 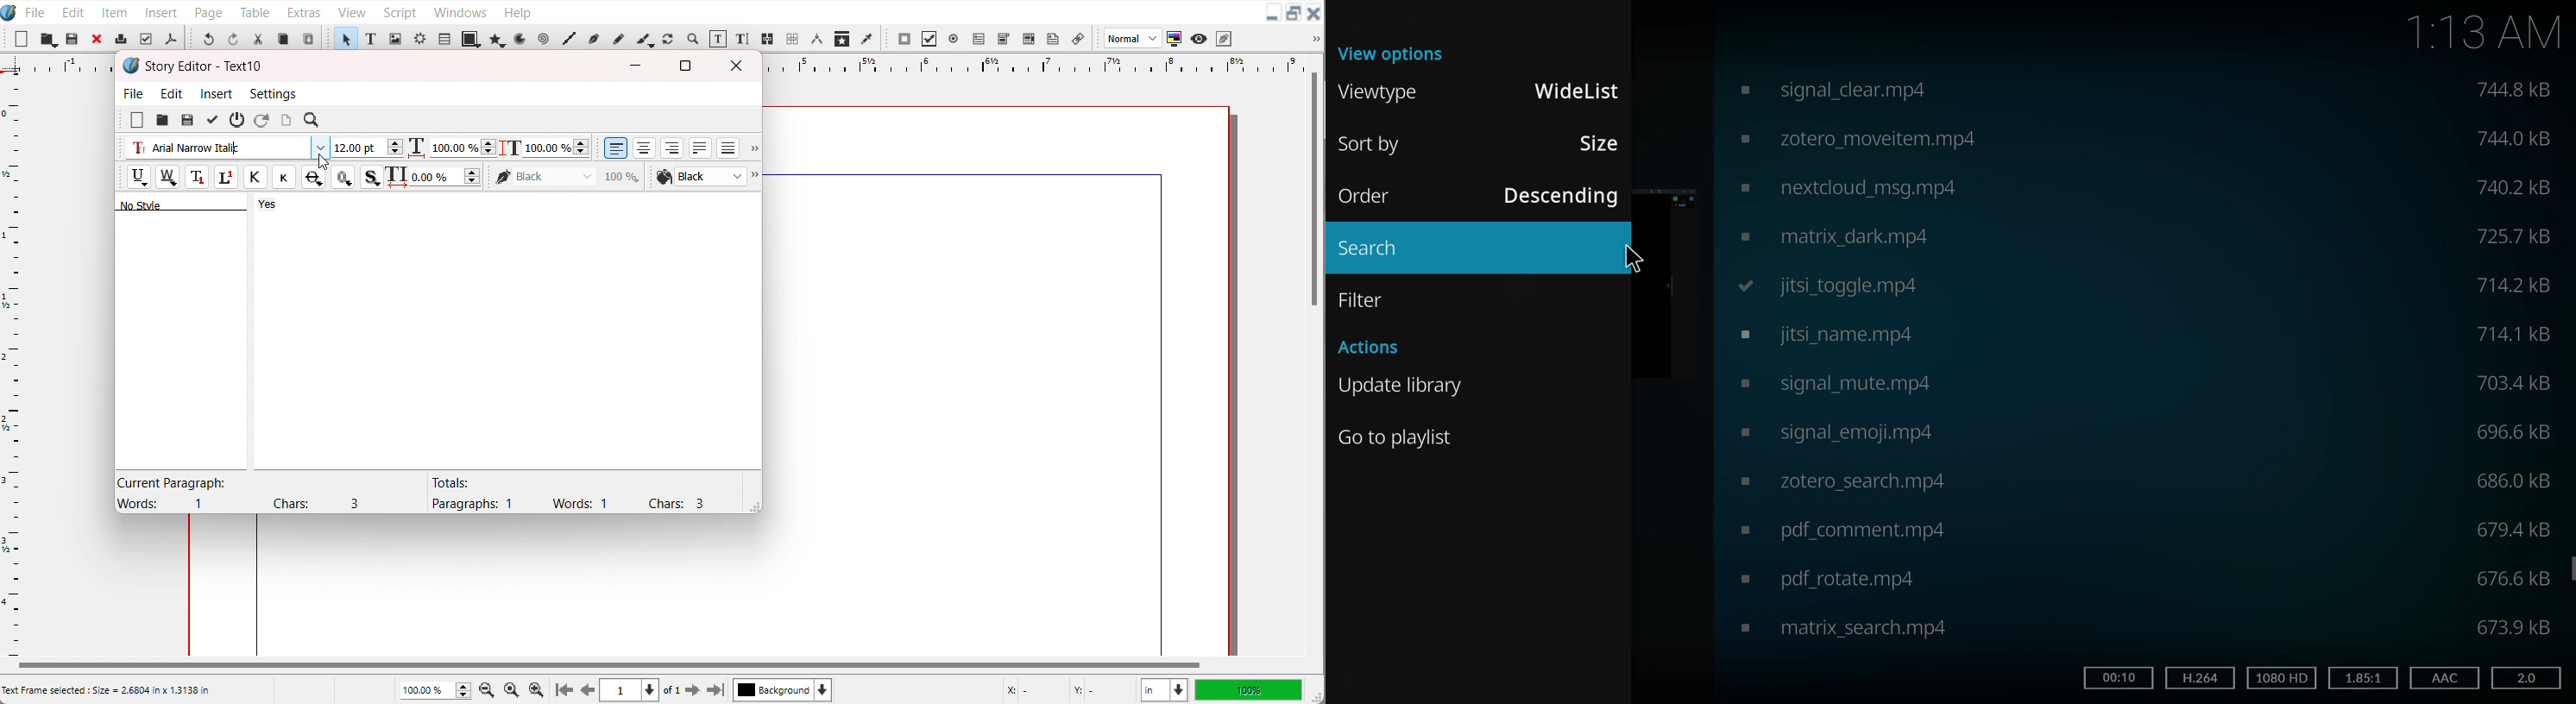 I want to click on Vertical scroll bar, so click(x=1314, y=191).